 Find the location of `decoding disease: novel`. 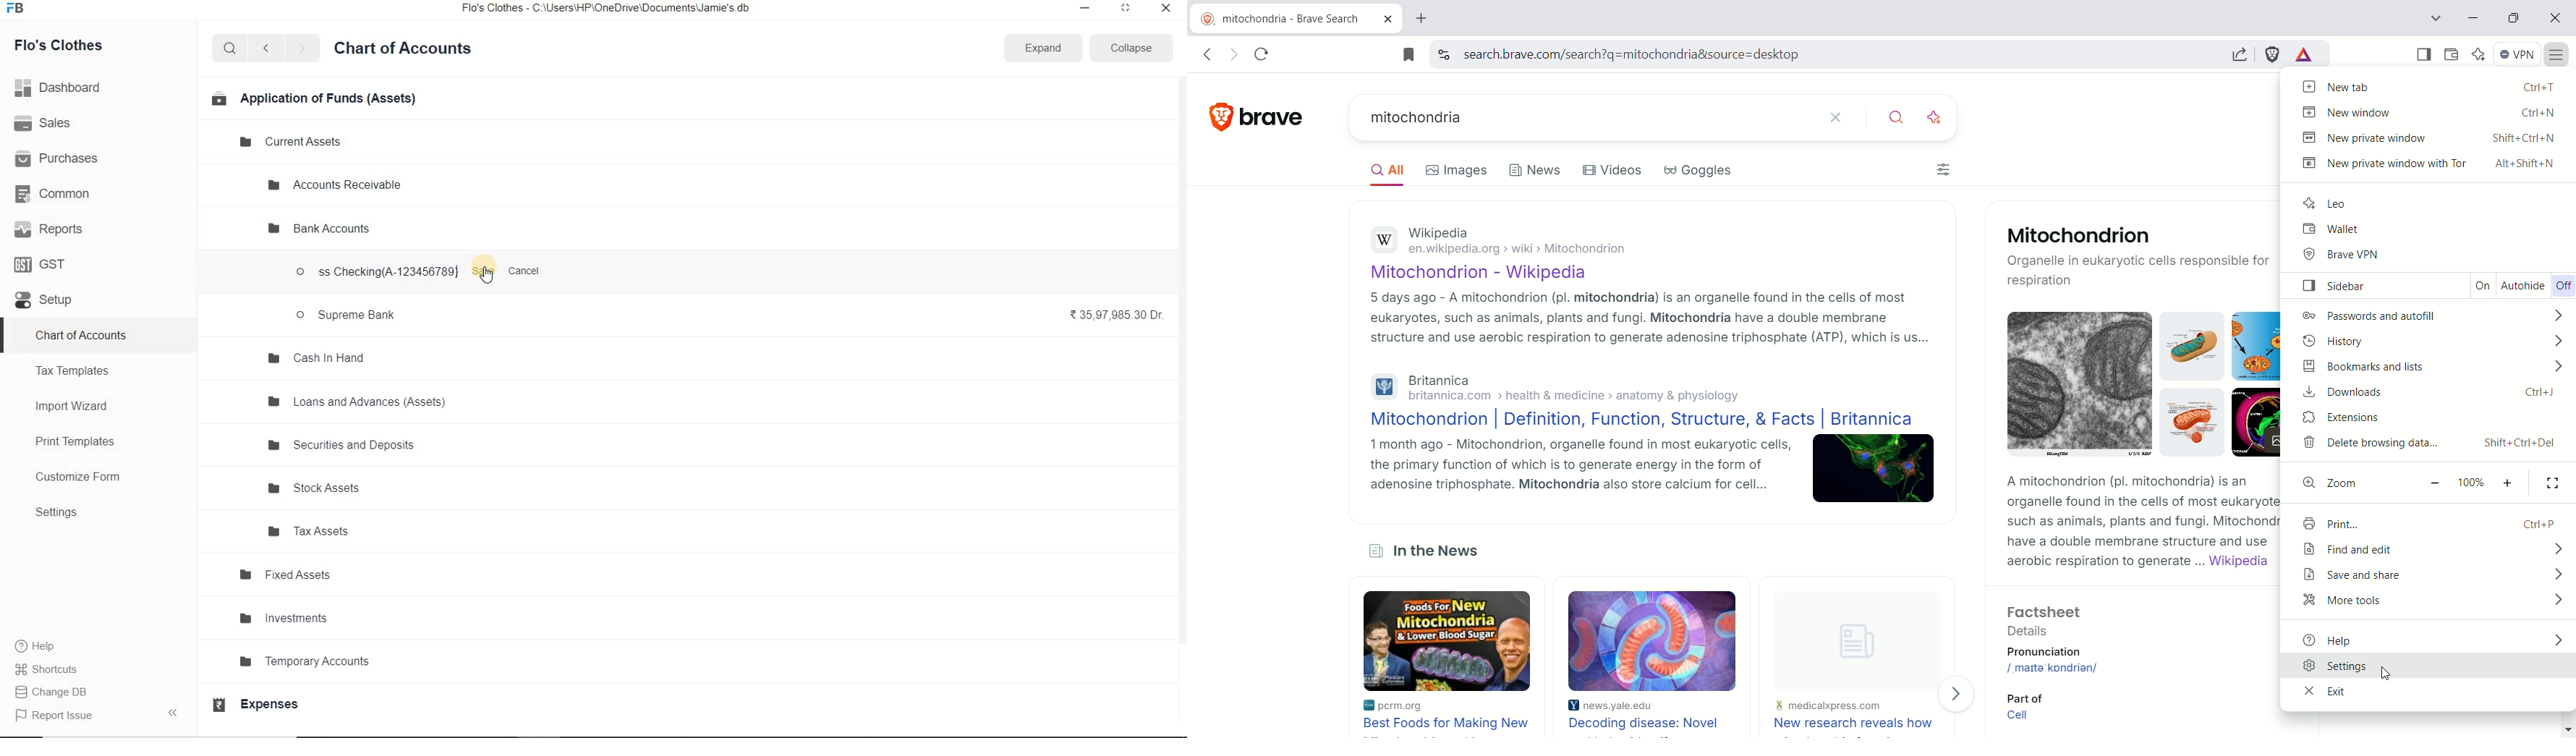

decoding disease: novel is located at coordinates (1654, 663).